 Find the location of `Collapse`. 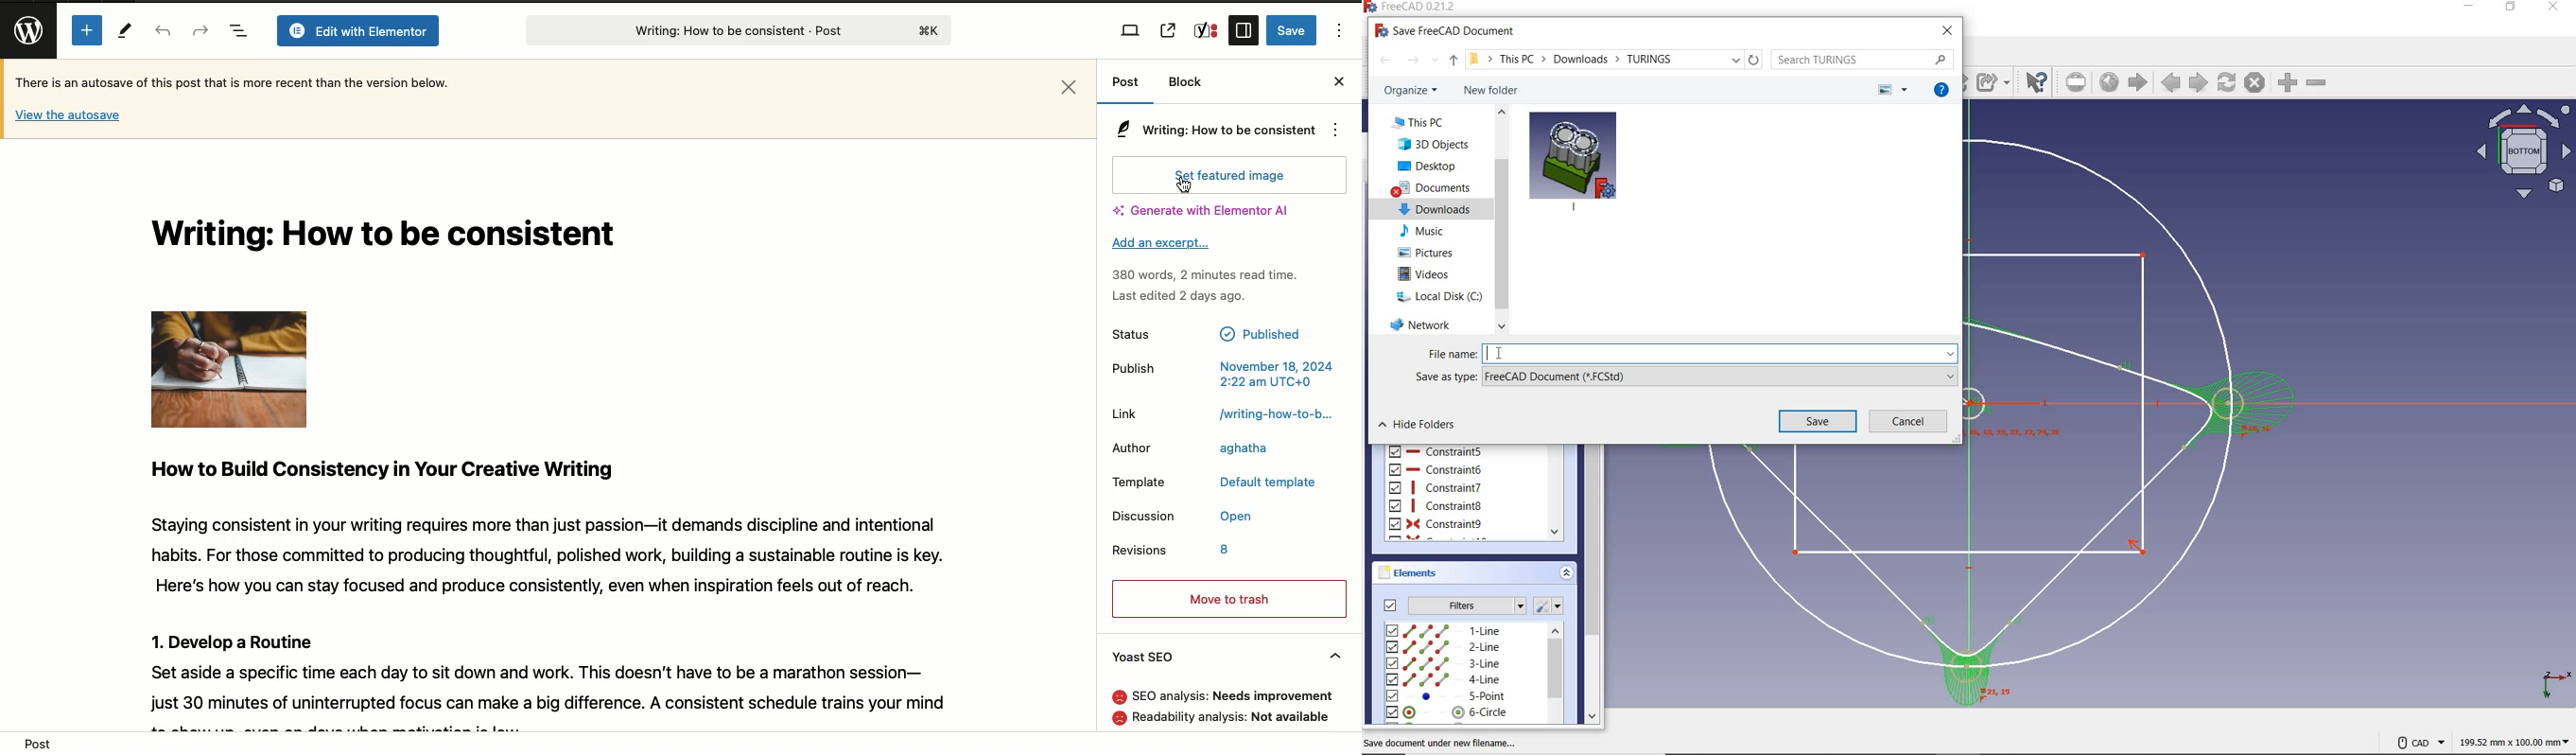

Collapse is located at coordinates (1333, 651).